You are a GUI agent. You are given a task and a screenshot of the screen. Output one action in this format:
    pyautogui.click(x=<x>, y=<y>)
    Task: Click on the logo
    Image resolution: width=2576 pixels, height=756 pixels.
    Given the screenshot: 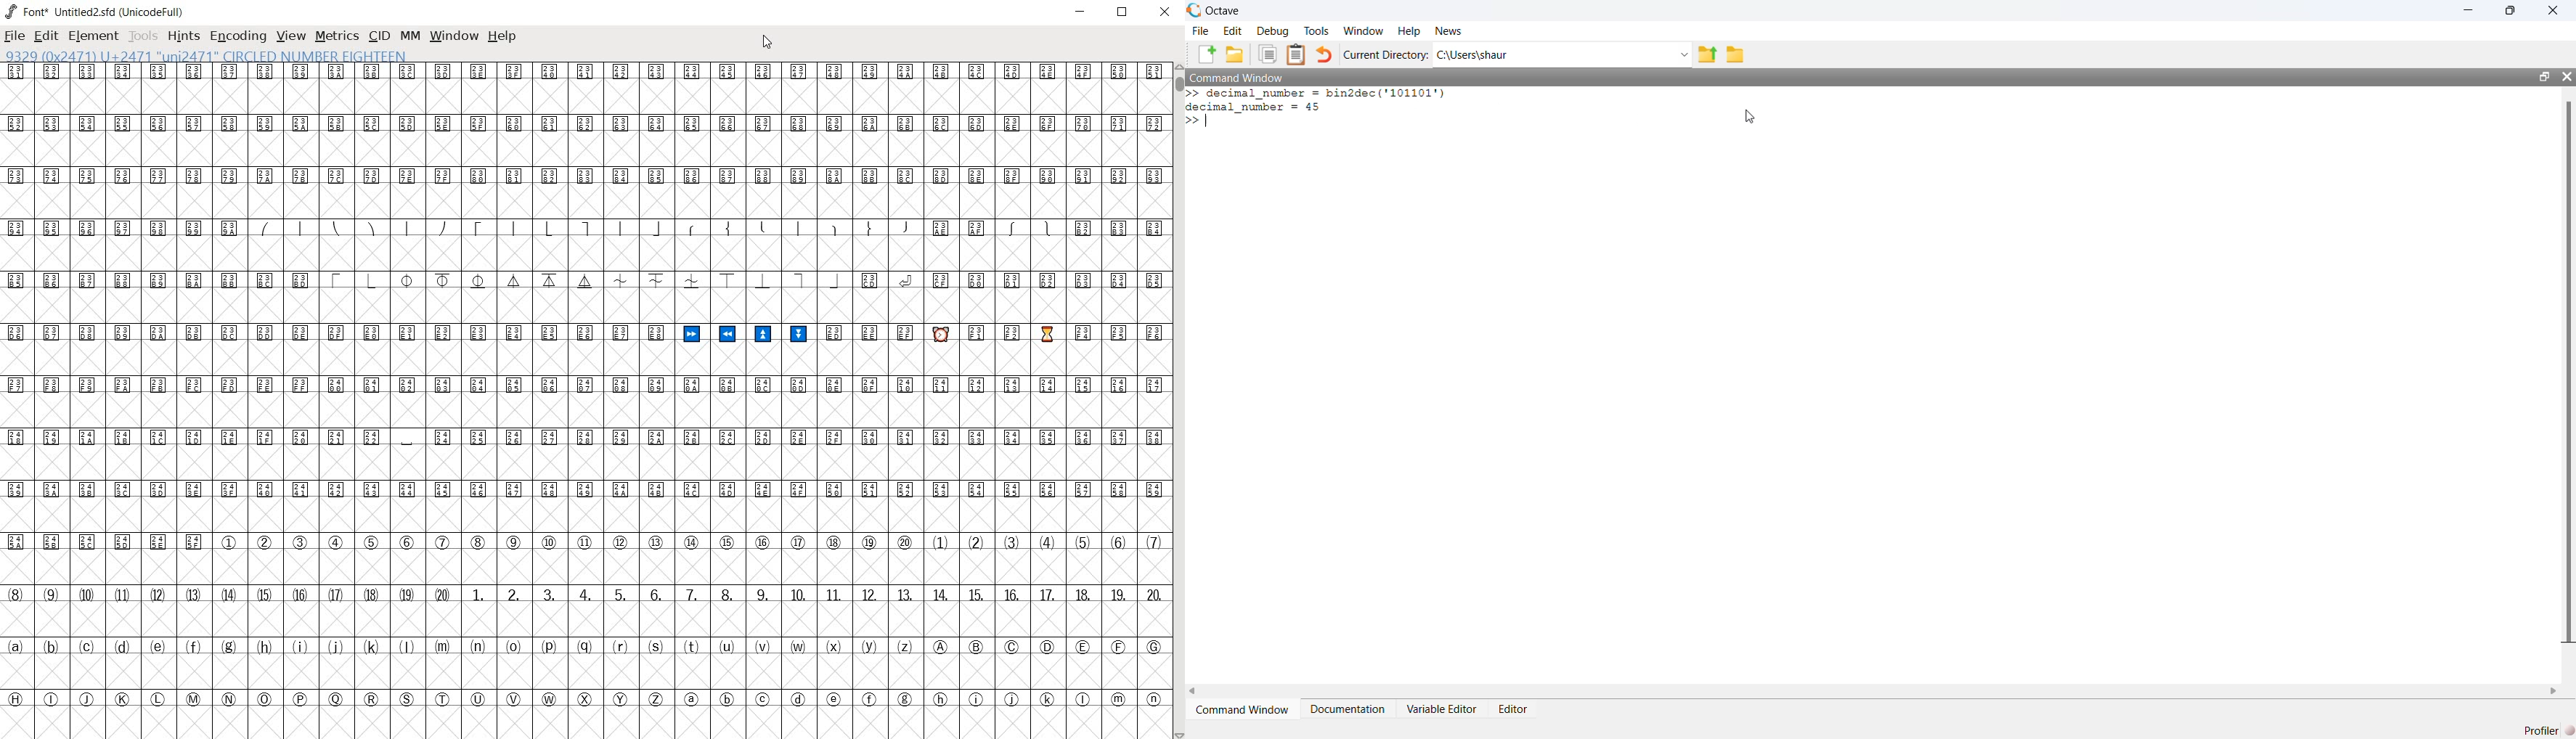 What is the action you would take?
    pyautogui.click(x=1195, y=10)
    